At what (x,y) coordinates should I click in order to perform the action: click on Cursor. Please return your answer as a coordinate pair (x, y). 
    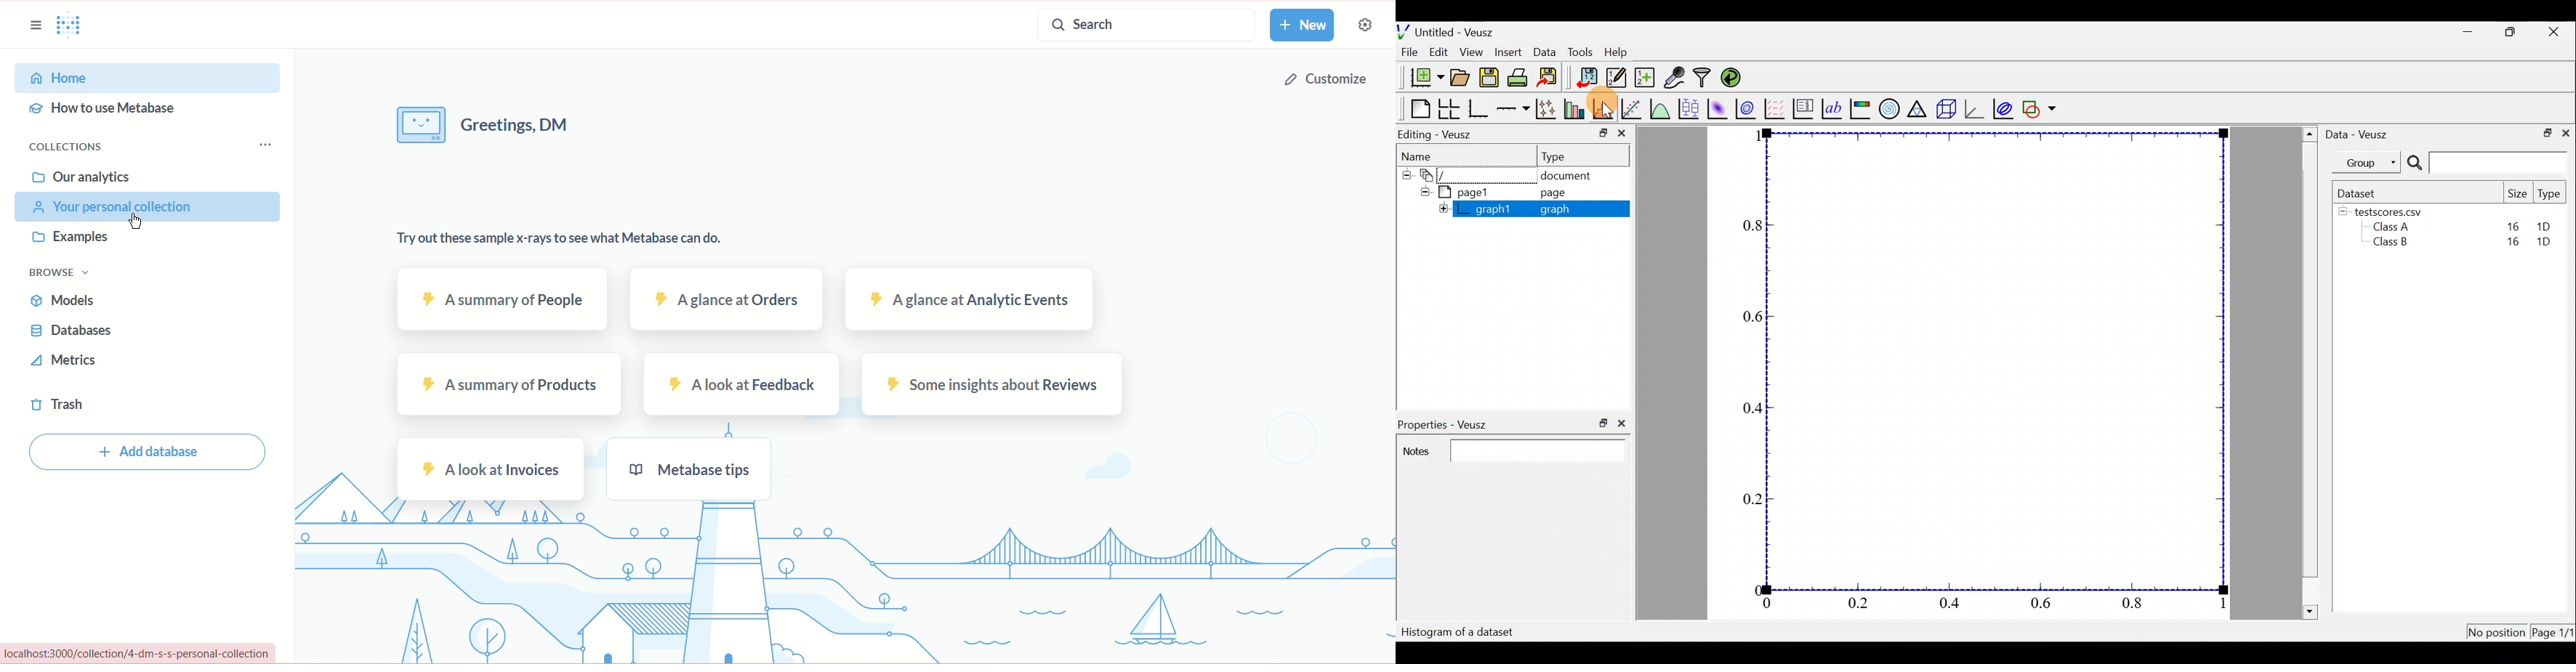
    Looking at the image, I should click on (1610, 109).